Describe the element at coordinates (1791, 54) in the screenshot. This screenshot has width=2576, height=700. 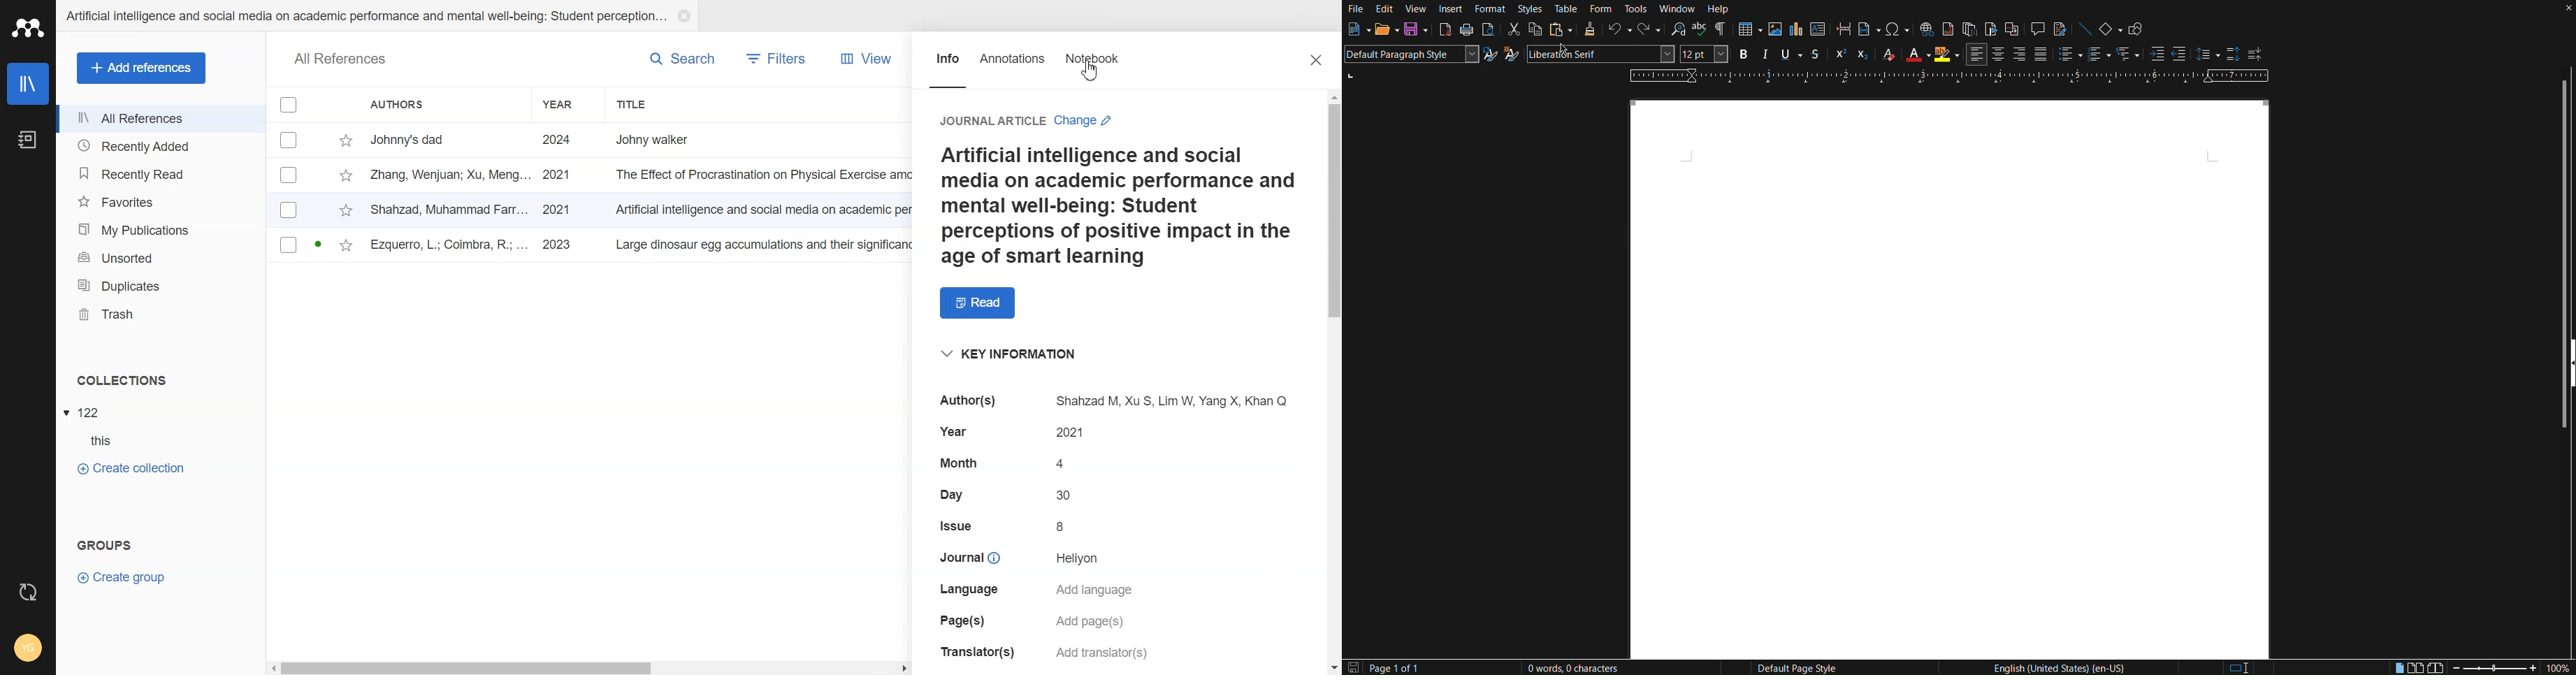
I see `Underline` at that location.